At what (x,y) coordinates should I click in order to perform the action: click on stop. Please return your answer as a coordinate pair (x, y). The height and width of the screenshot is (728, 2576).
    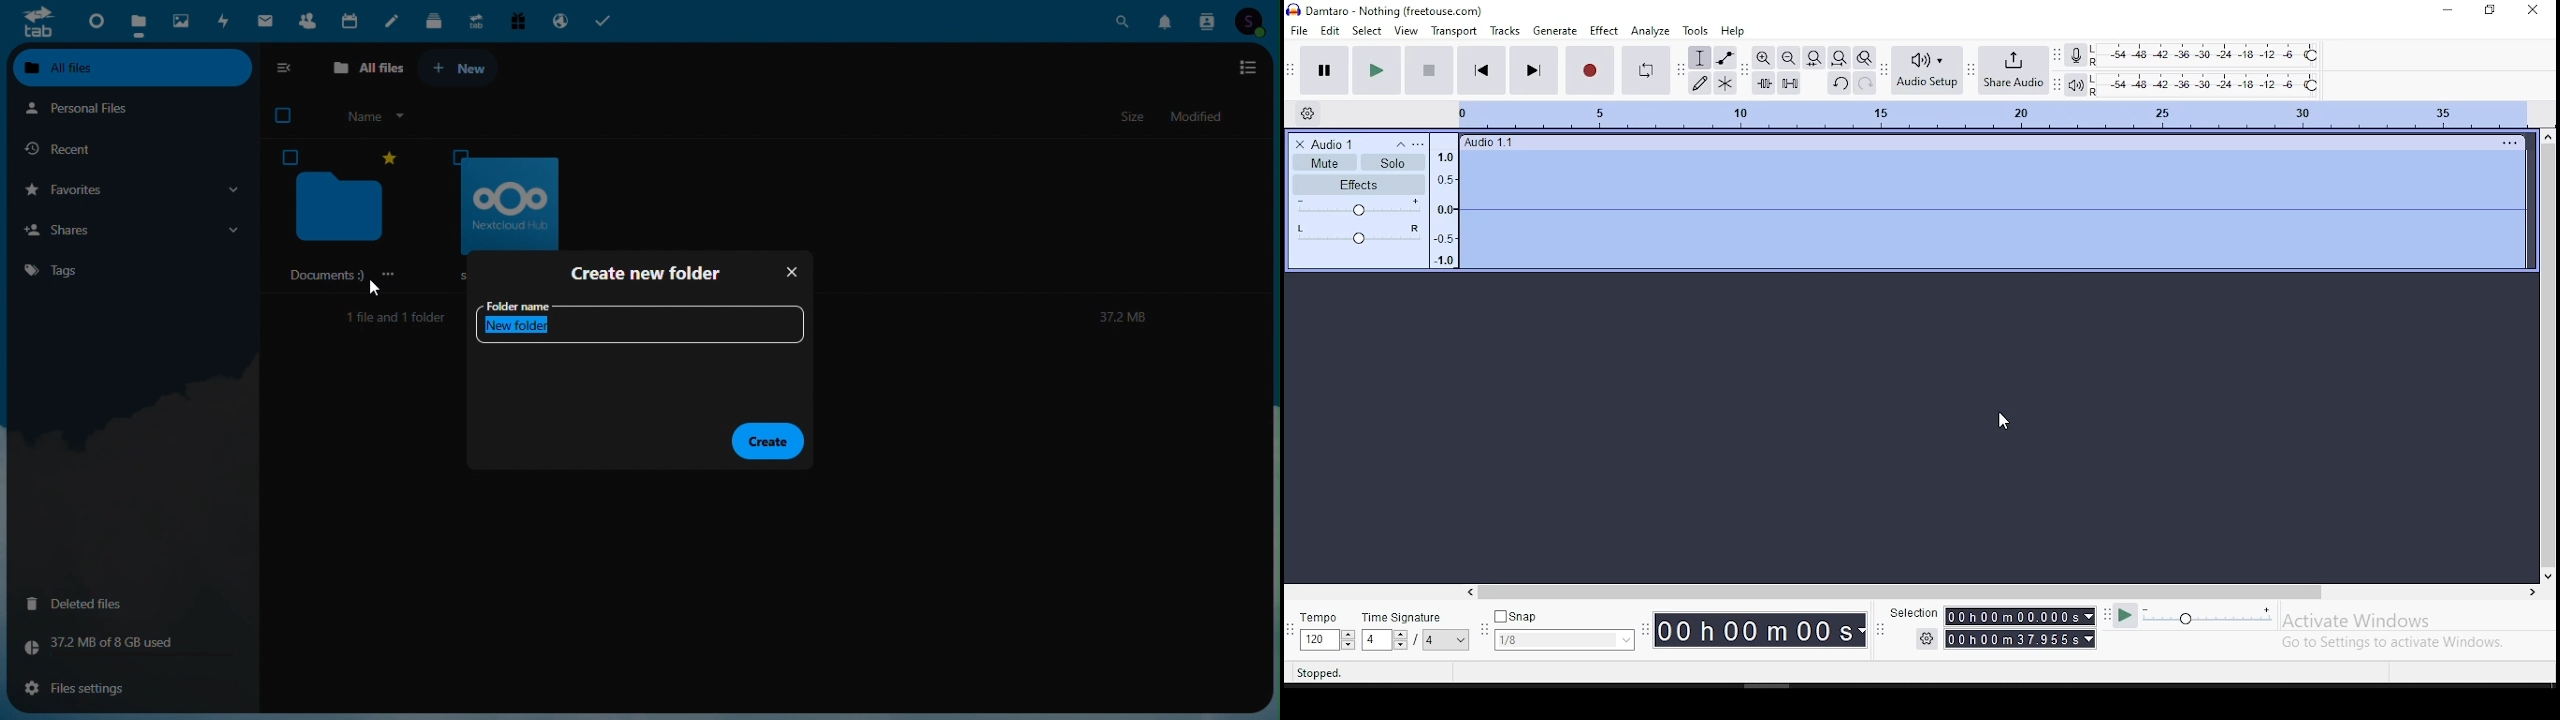
    Looking at the image, I should click on (1430, 70).